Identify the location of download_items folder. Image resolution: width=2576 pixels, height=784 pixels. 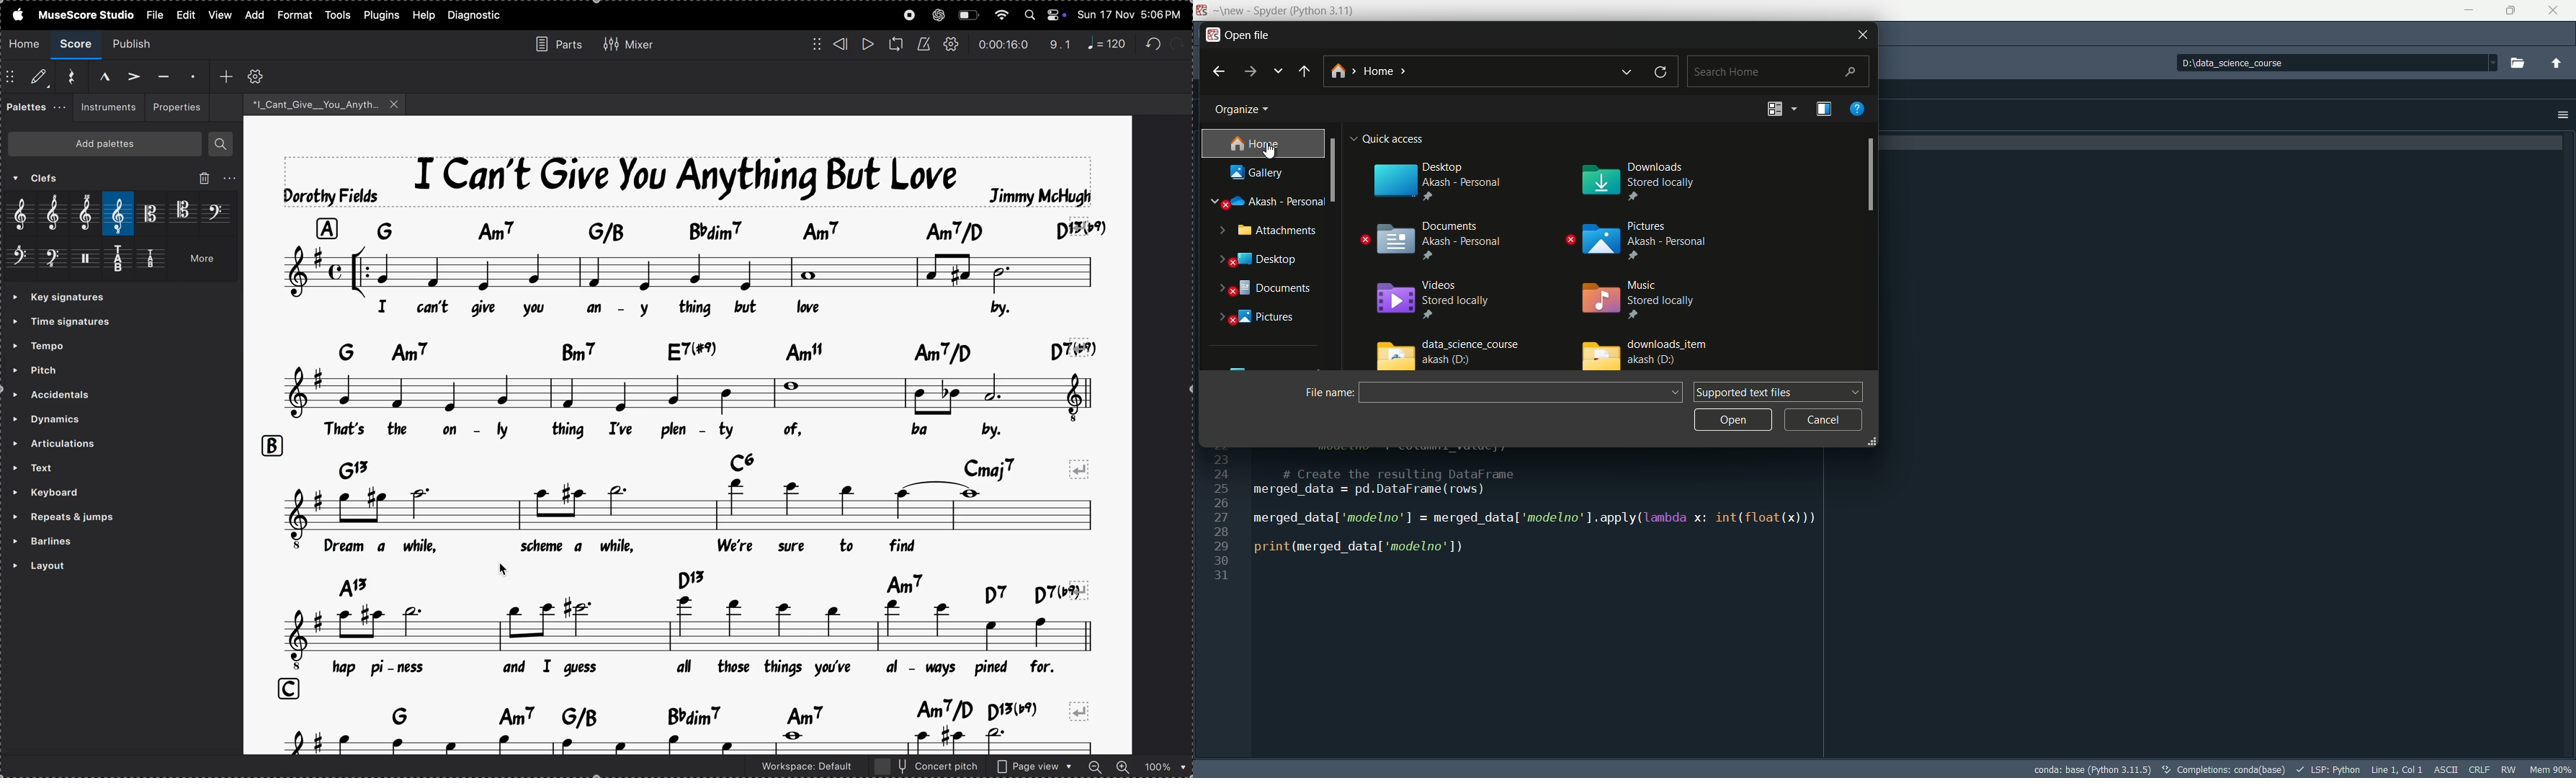
(1647, 354).